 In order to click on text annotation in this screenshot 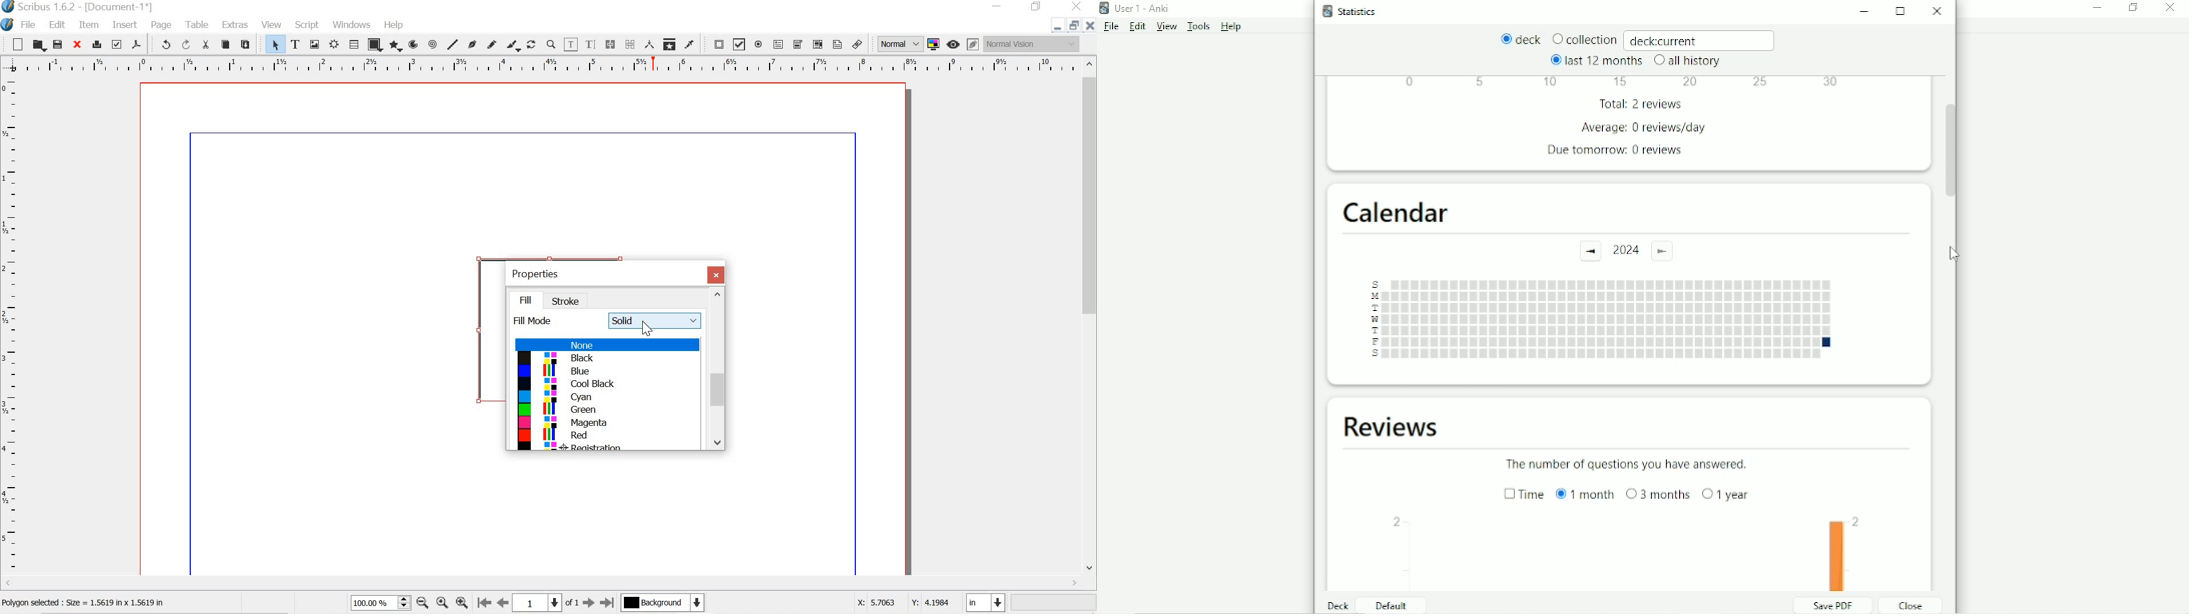, I will do `click(837, 44)`.